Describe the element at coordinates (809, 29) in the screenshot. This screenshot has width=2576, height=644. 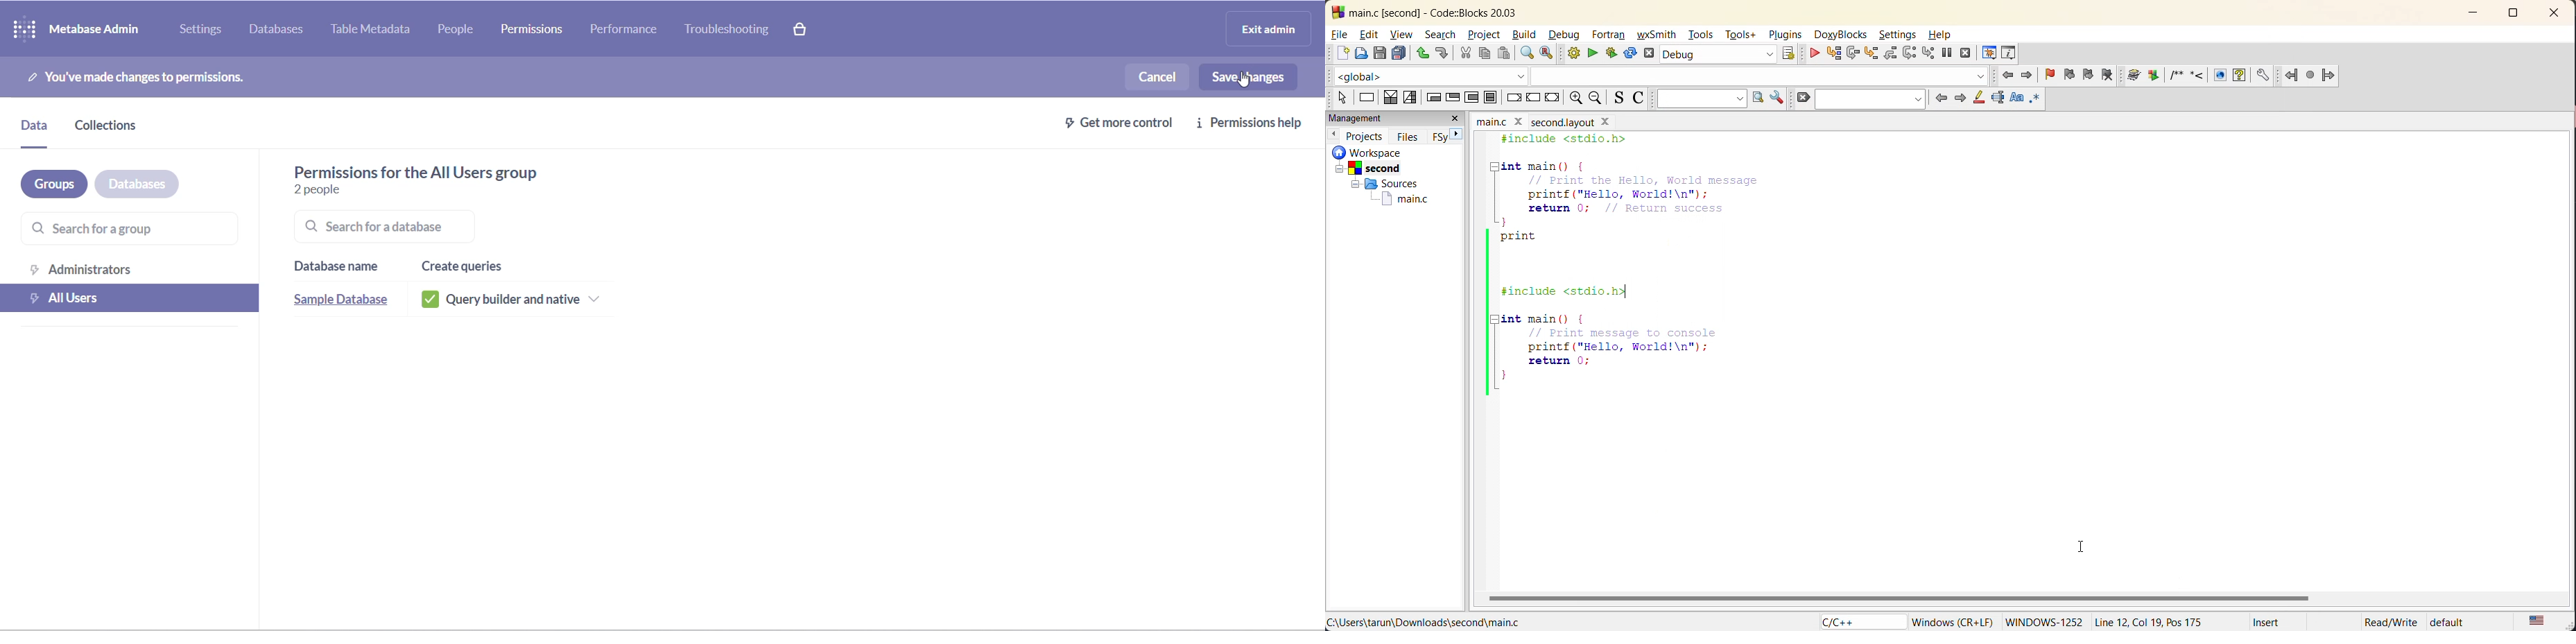
I see `paid version` at that location.